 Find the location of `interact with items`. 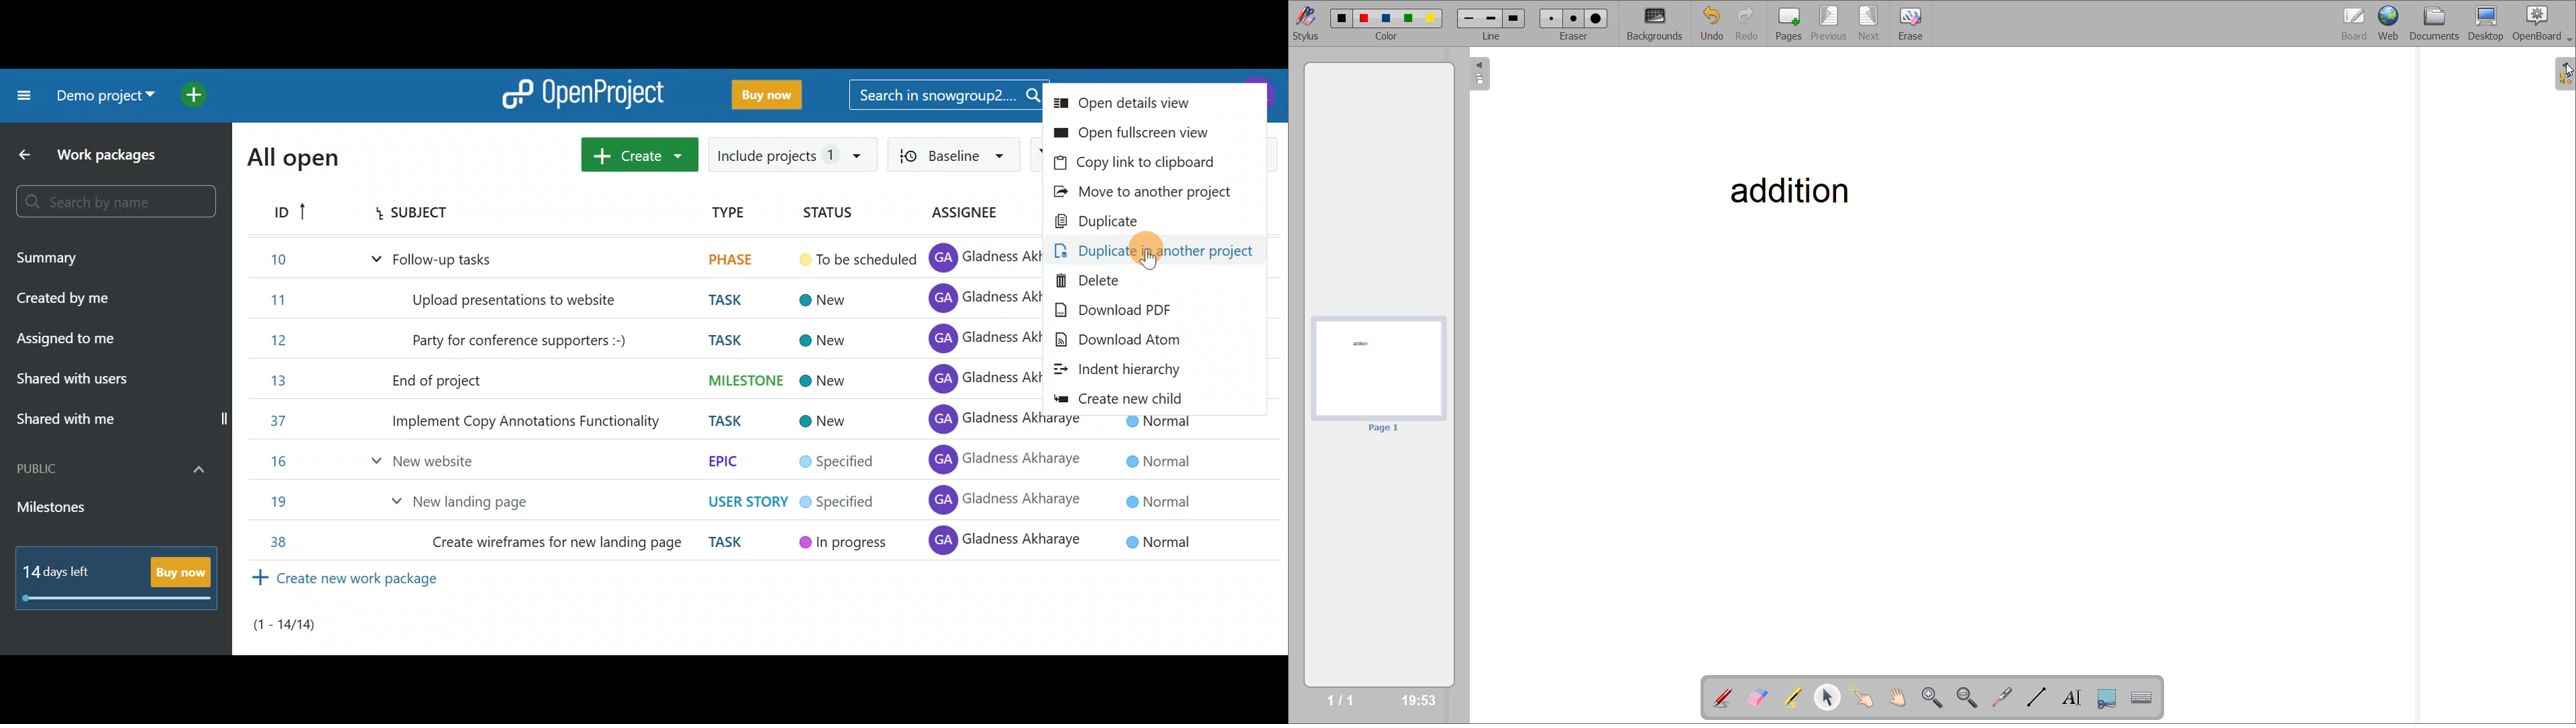

interact with items is located at coordinates (1867, 698).